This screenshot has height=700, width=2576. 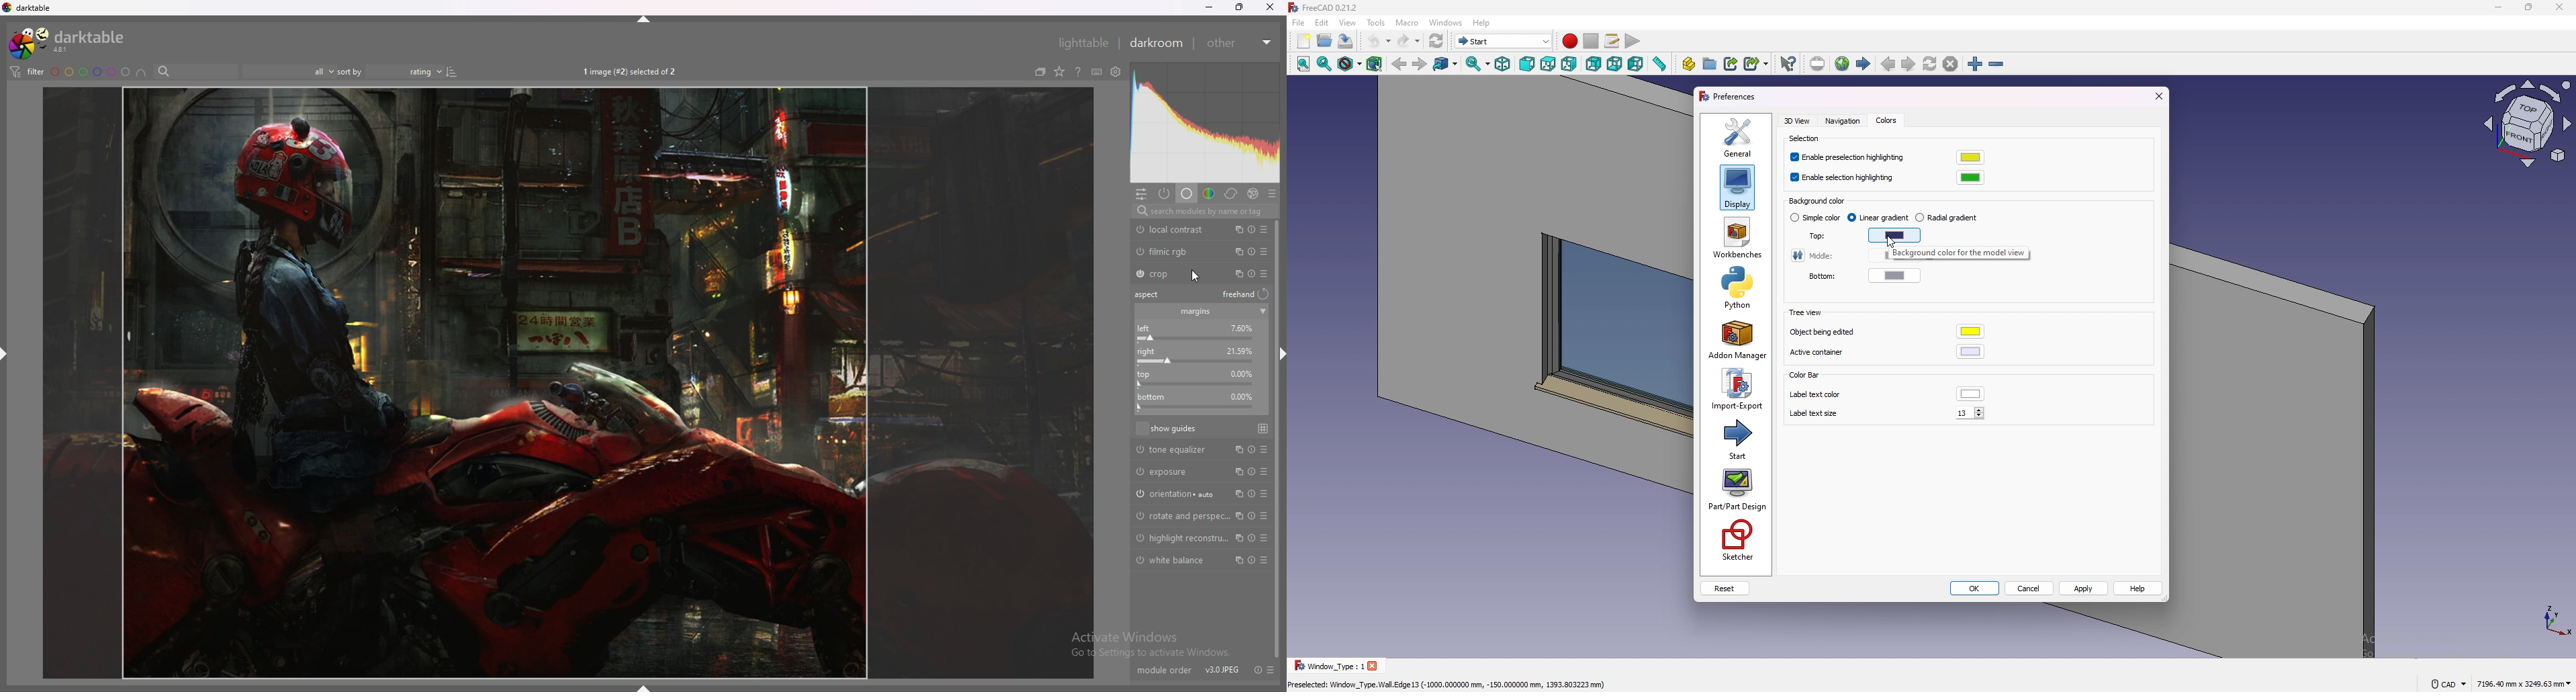 I want to click on cursor, so click(x=1196, y=274).